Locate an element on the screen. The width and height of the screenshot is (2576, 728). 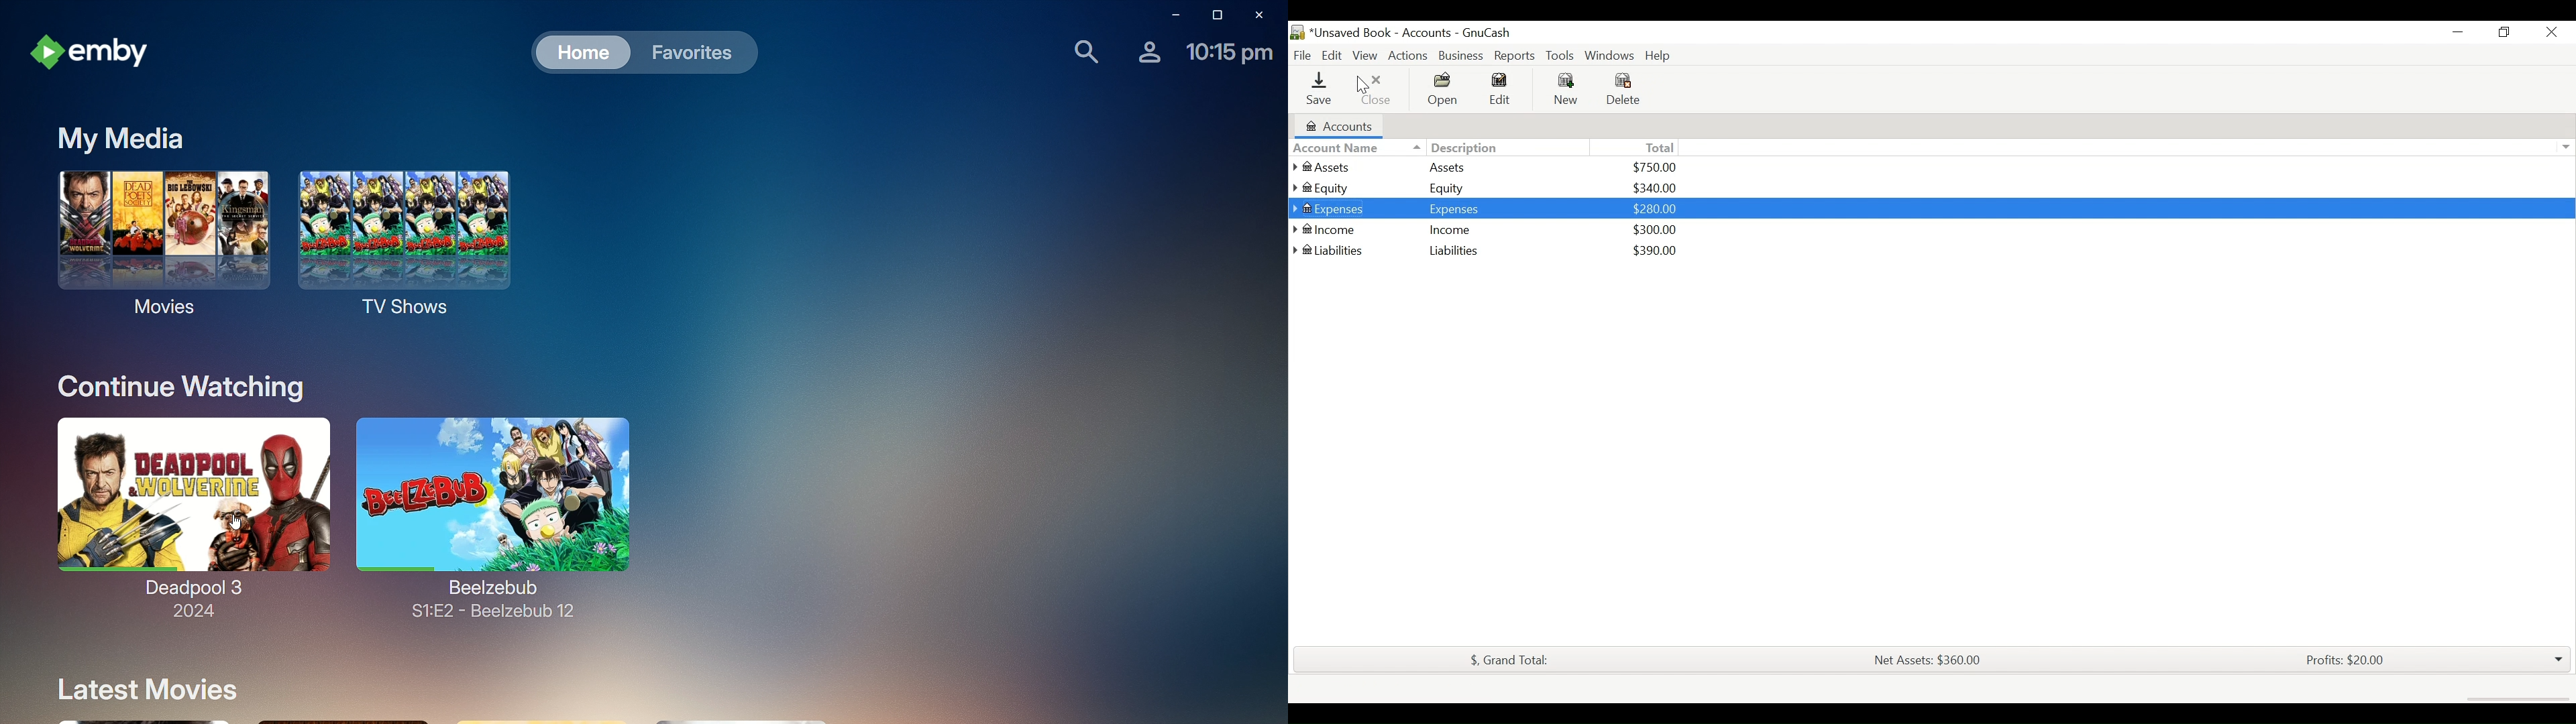
Continue Watching is located at coordinates (178, 387).